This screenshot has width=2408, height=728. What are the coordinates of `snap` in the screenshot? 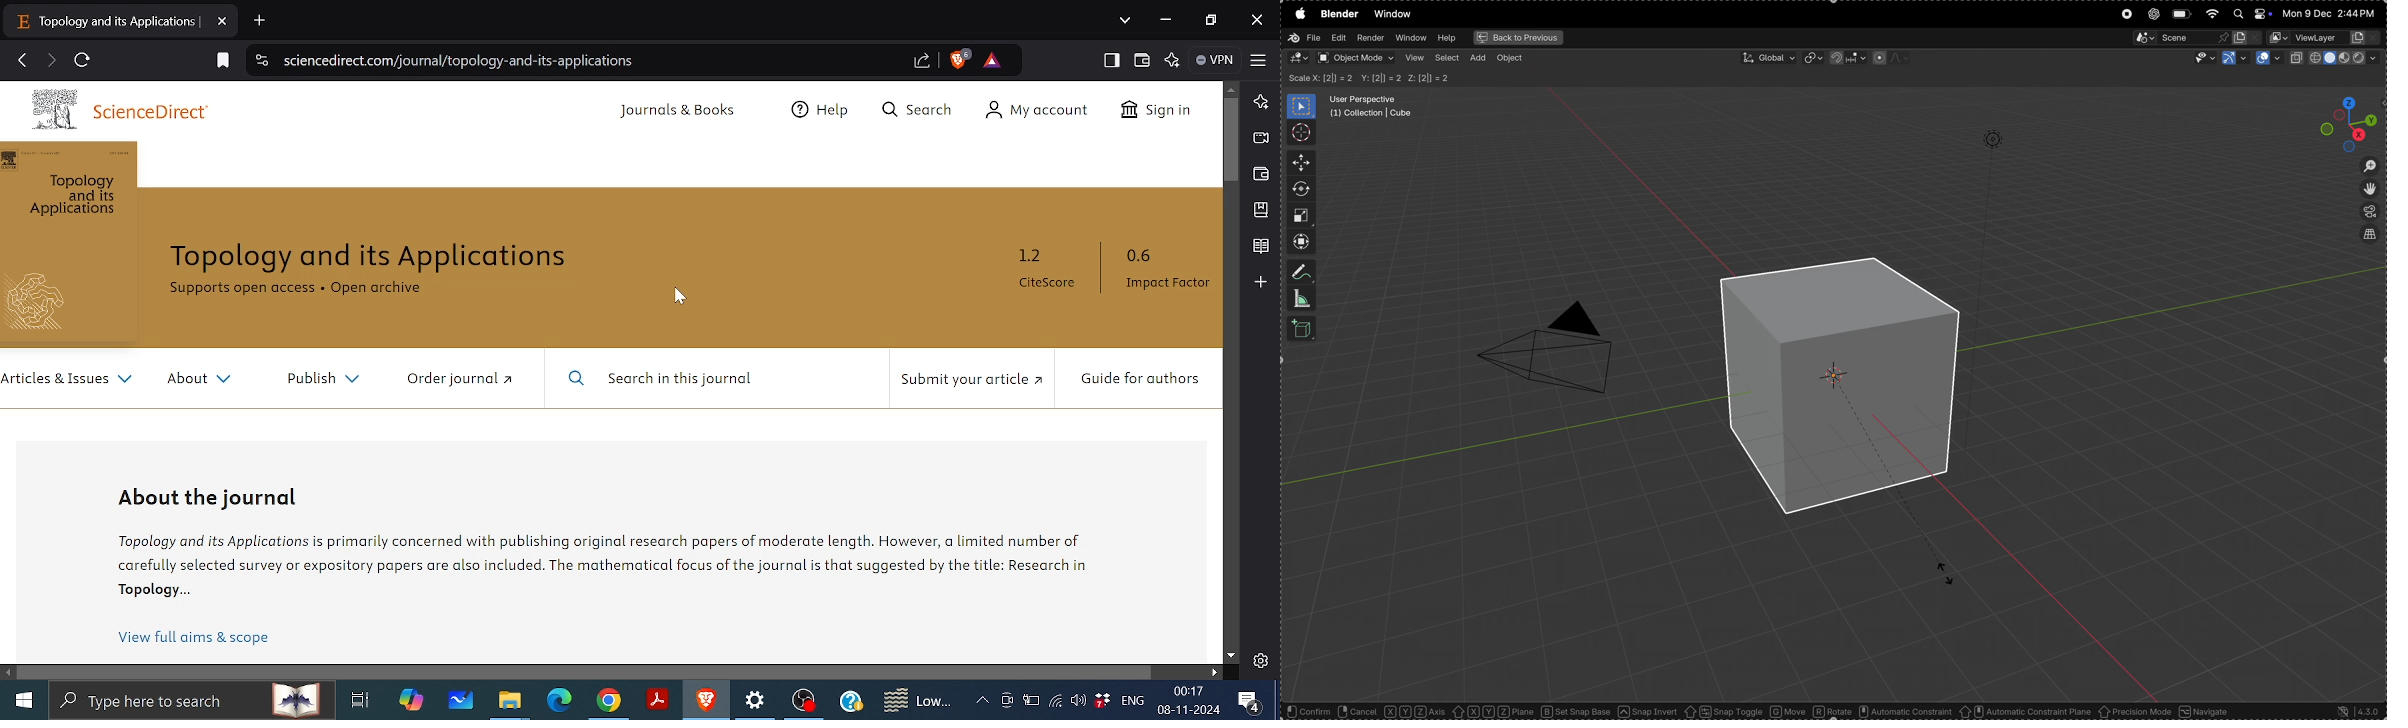 It's located at (1844, 58).